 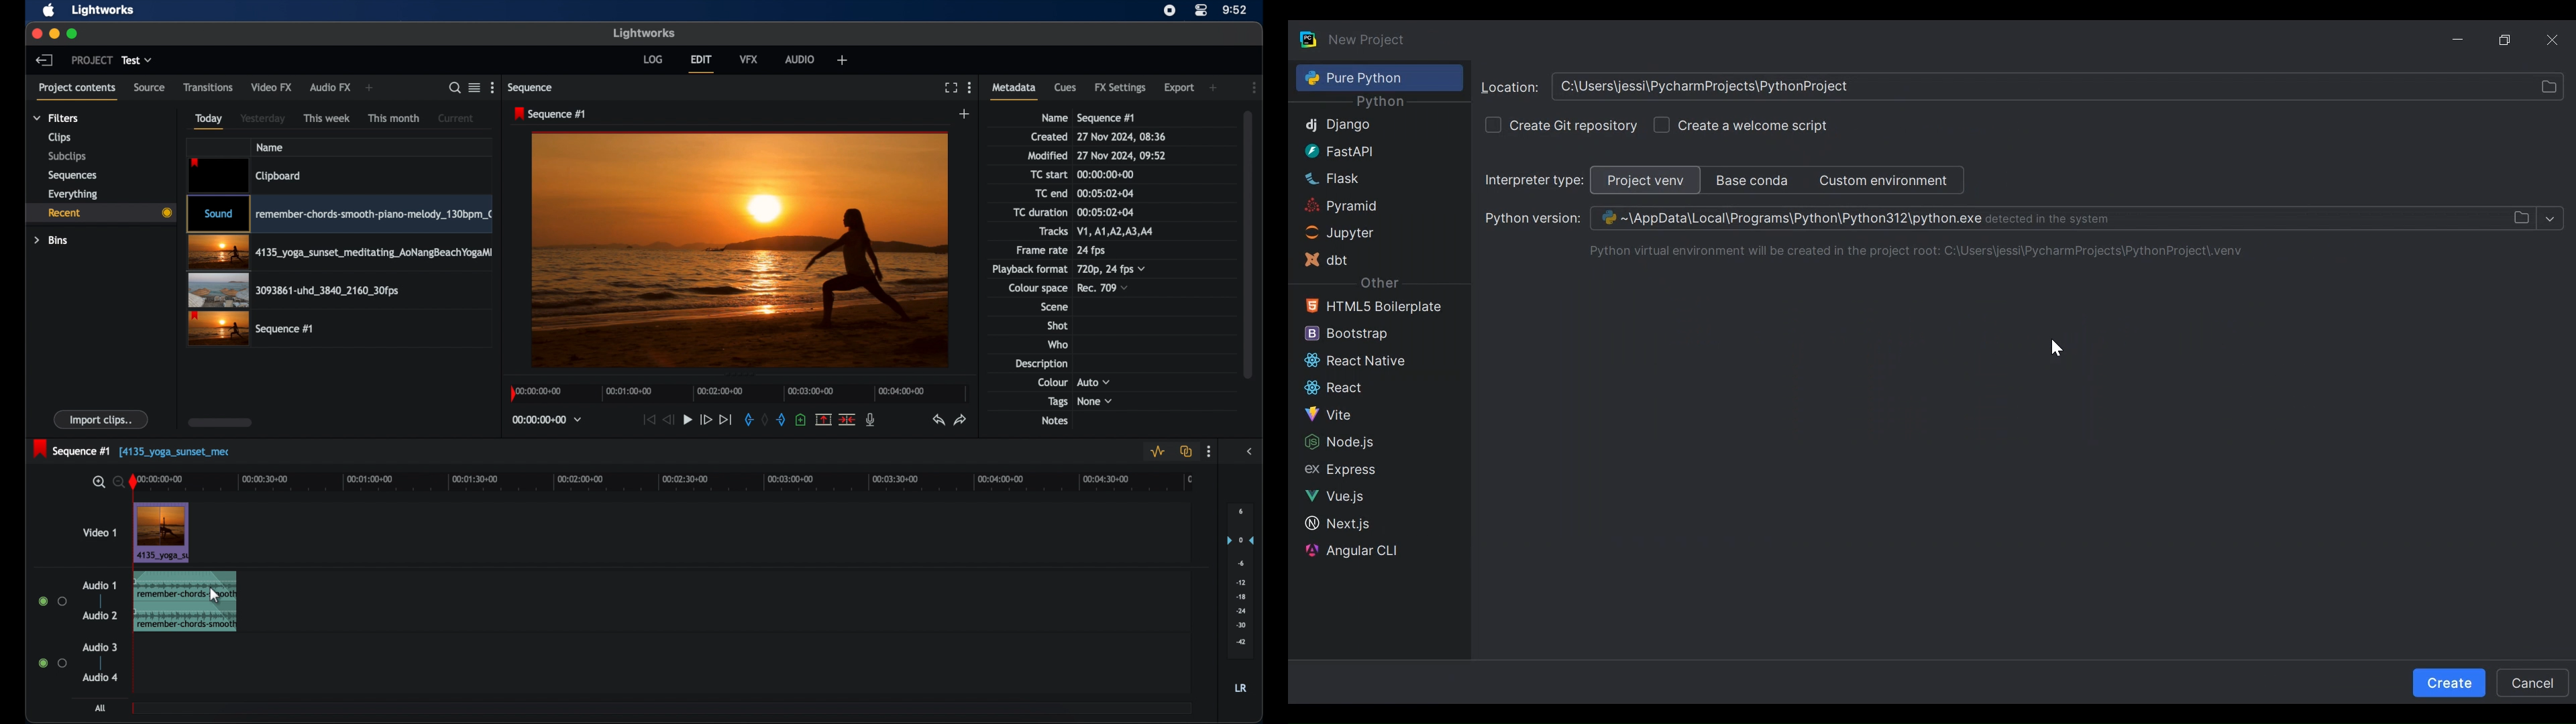 What do you see at coordinates (2507, 39) in the screenshot?
I see `Restore` at bounding box center [2507, 39].